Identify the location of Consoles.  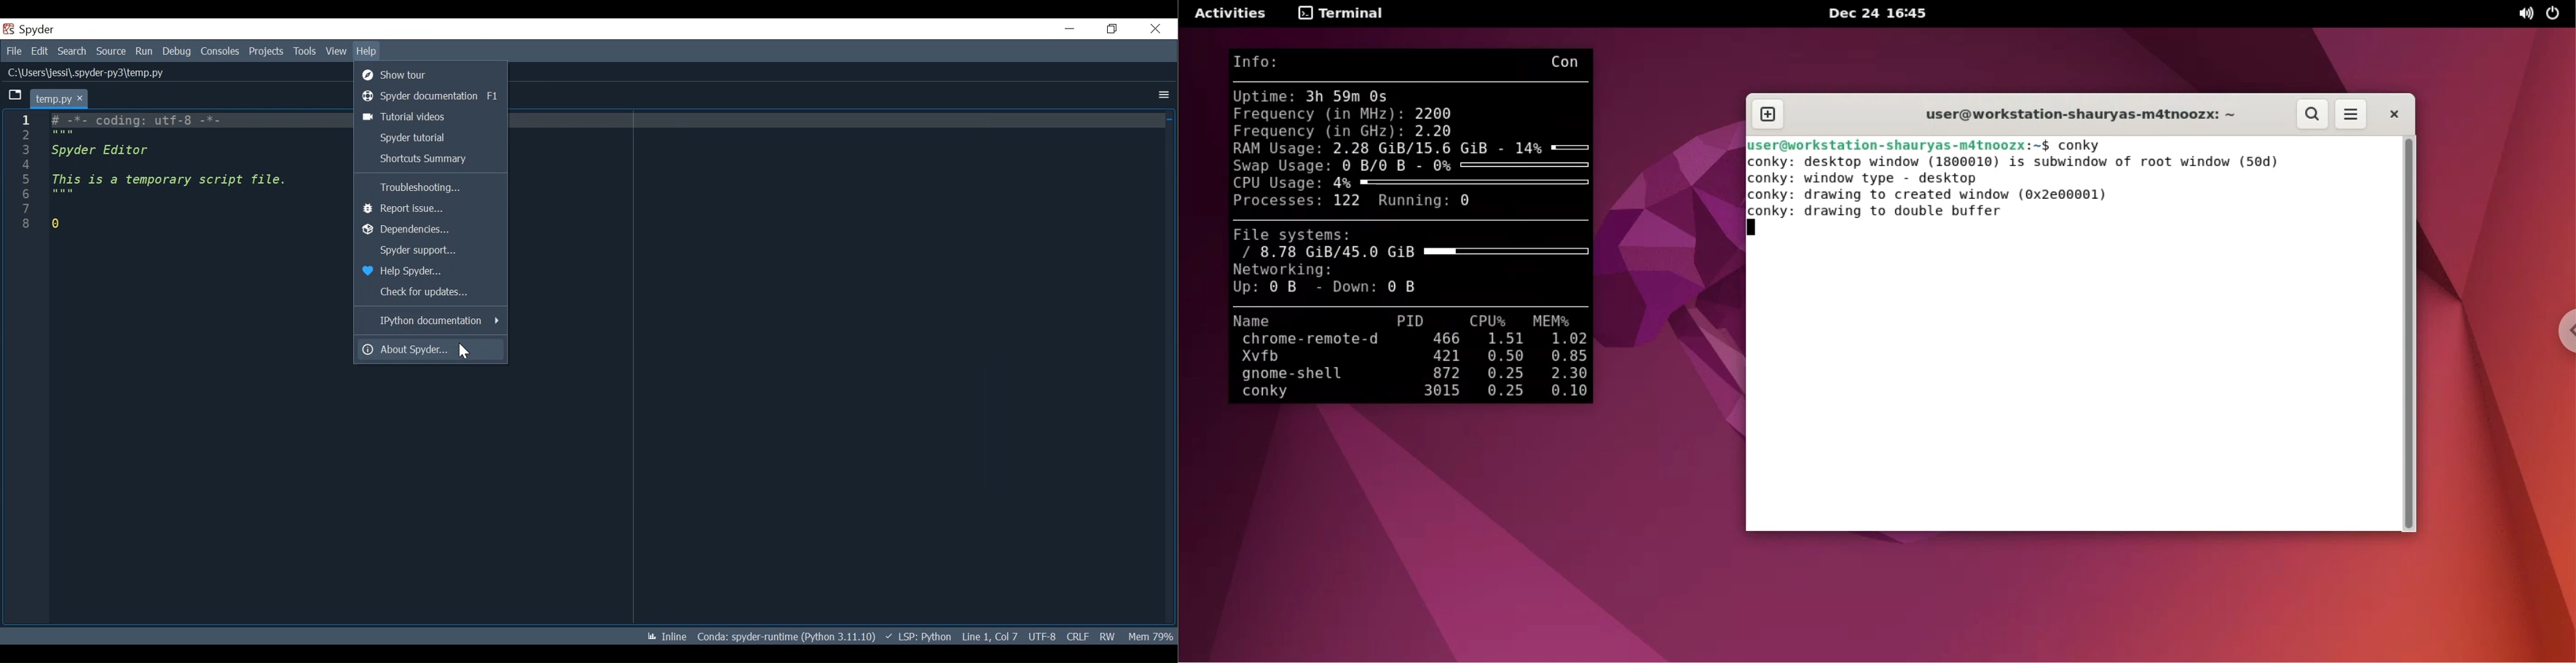
(219, 52).